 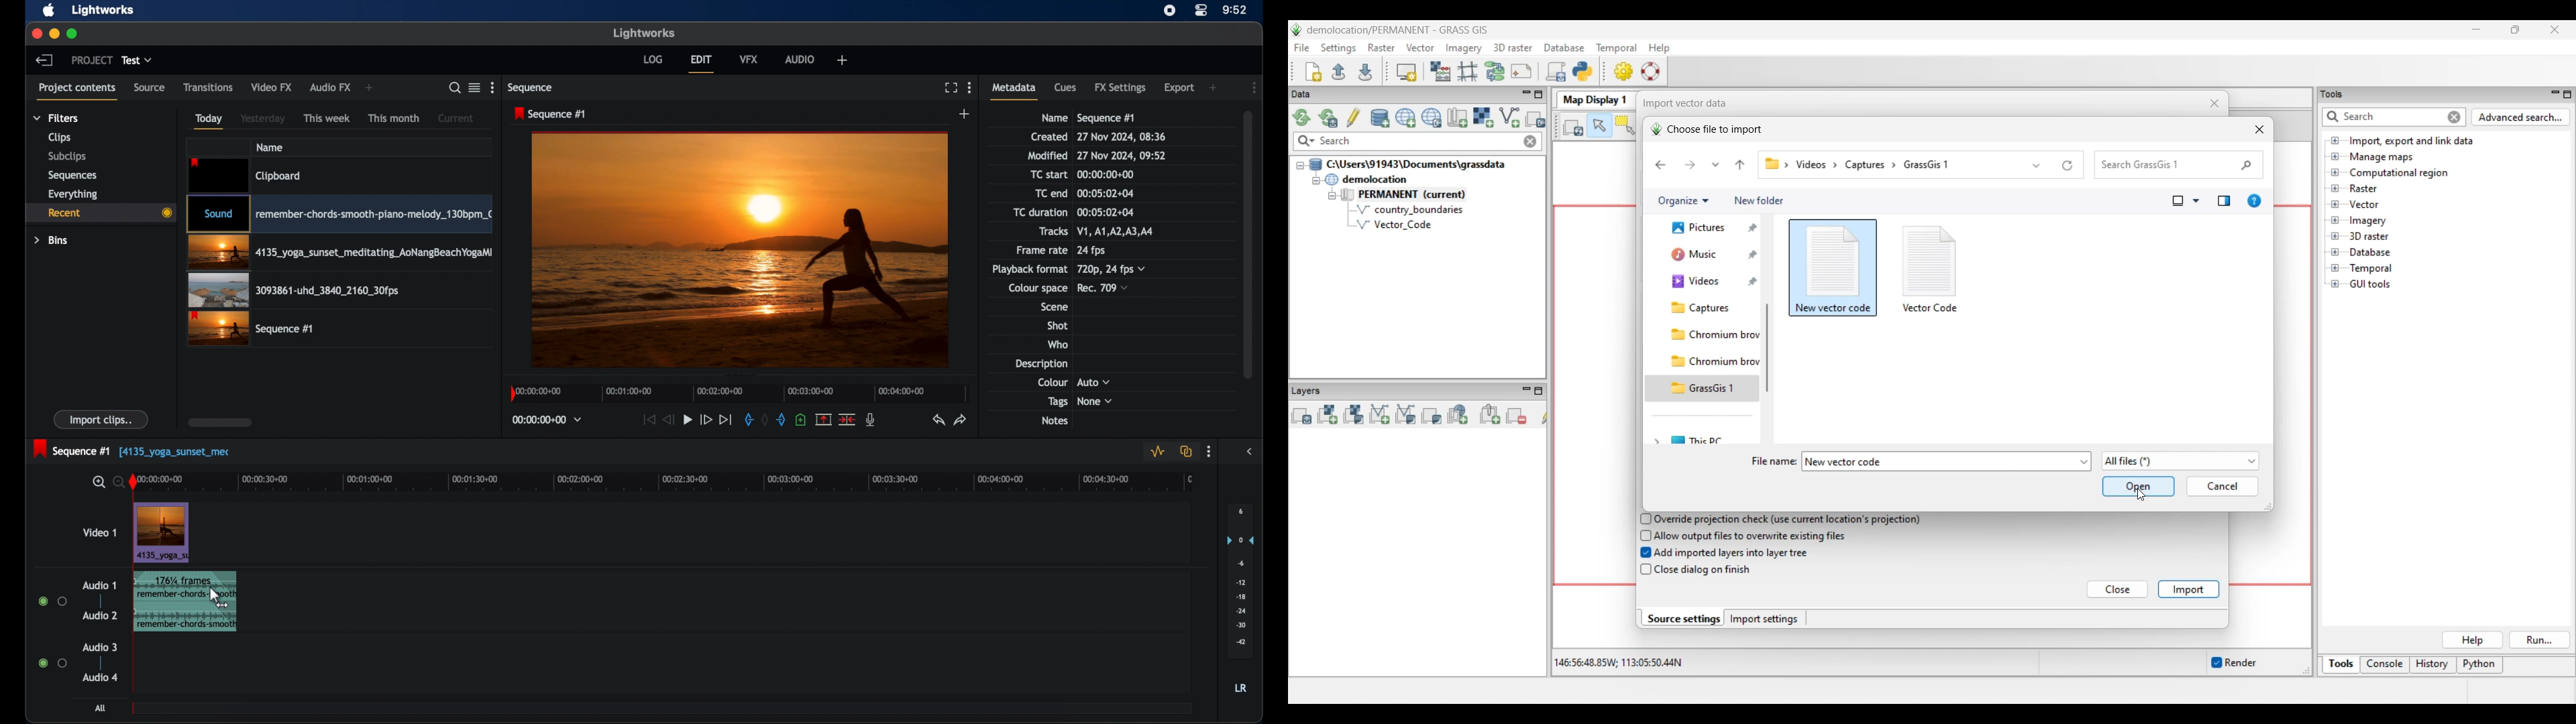 I want to click on video preview, so click(x=740, y=249).